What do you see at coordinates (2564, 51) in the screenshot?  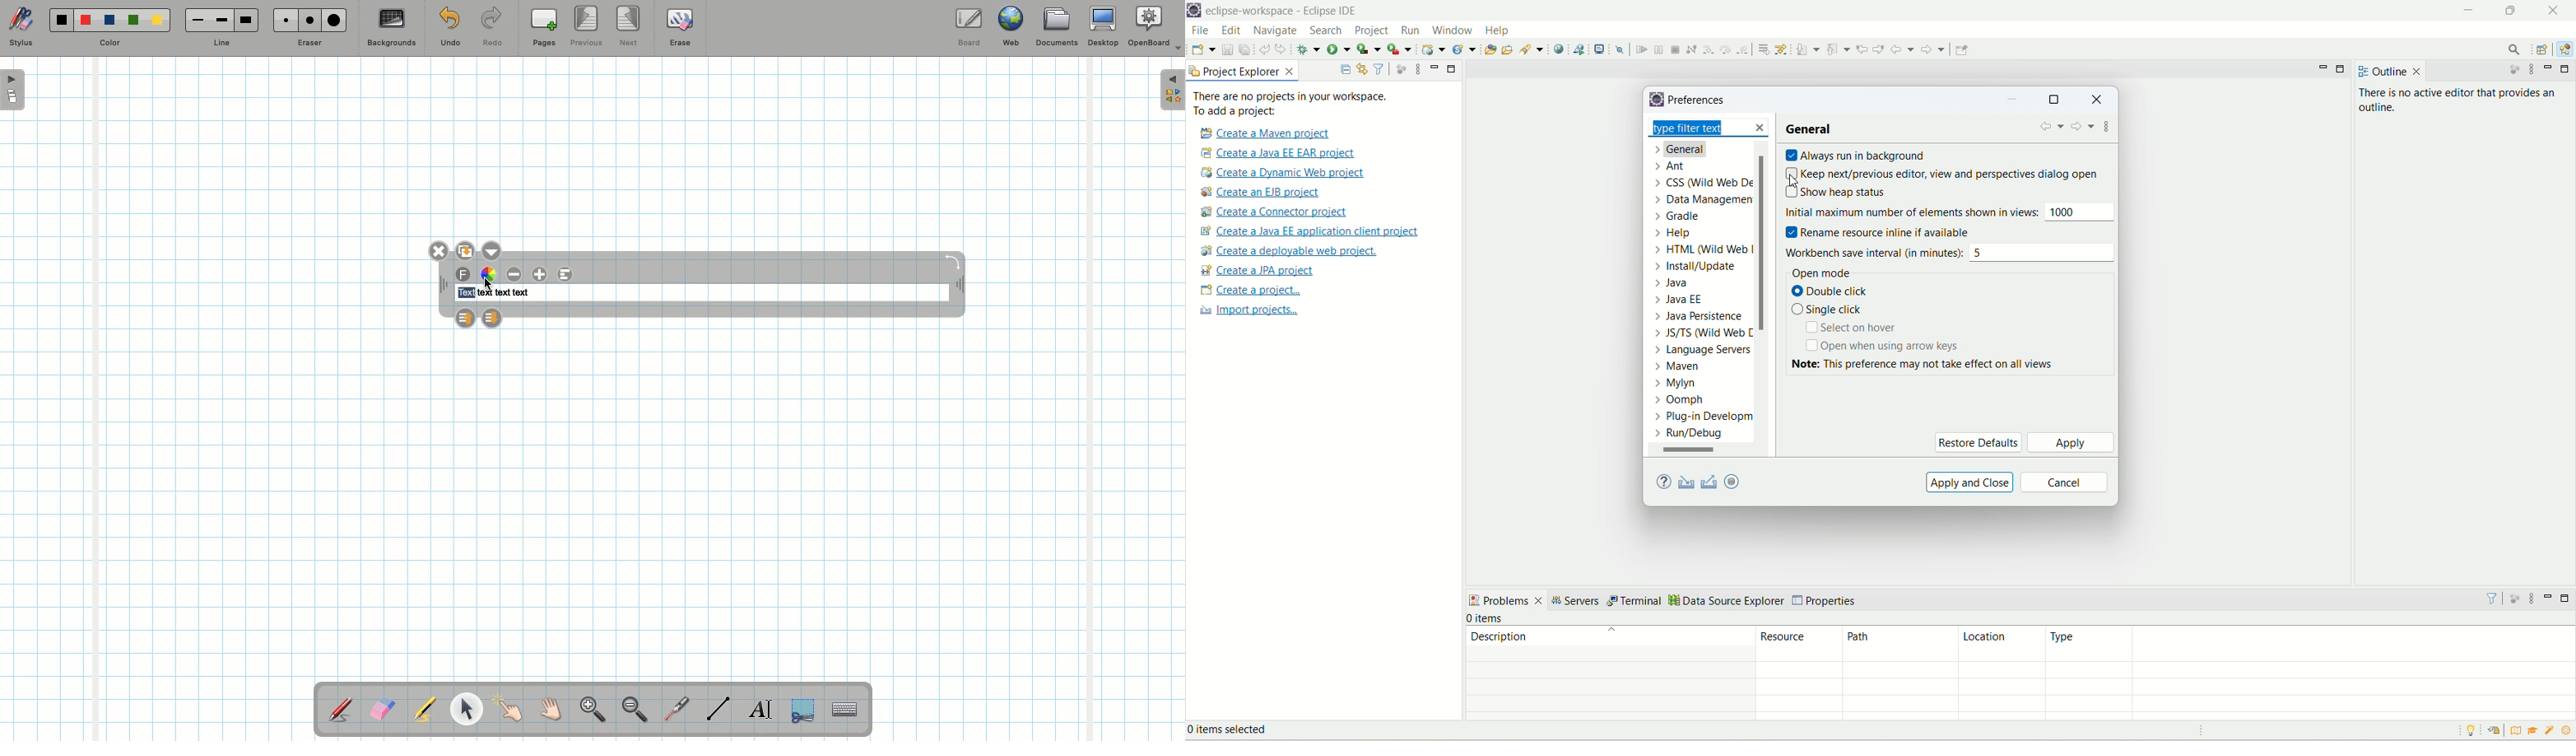 I see `Java EE` at bounding box center [2564, 51].